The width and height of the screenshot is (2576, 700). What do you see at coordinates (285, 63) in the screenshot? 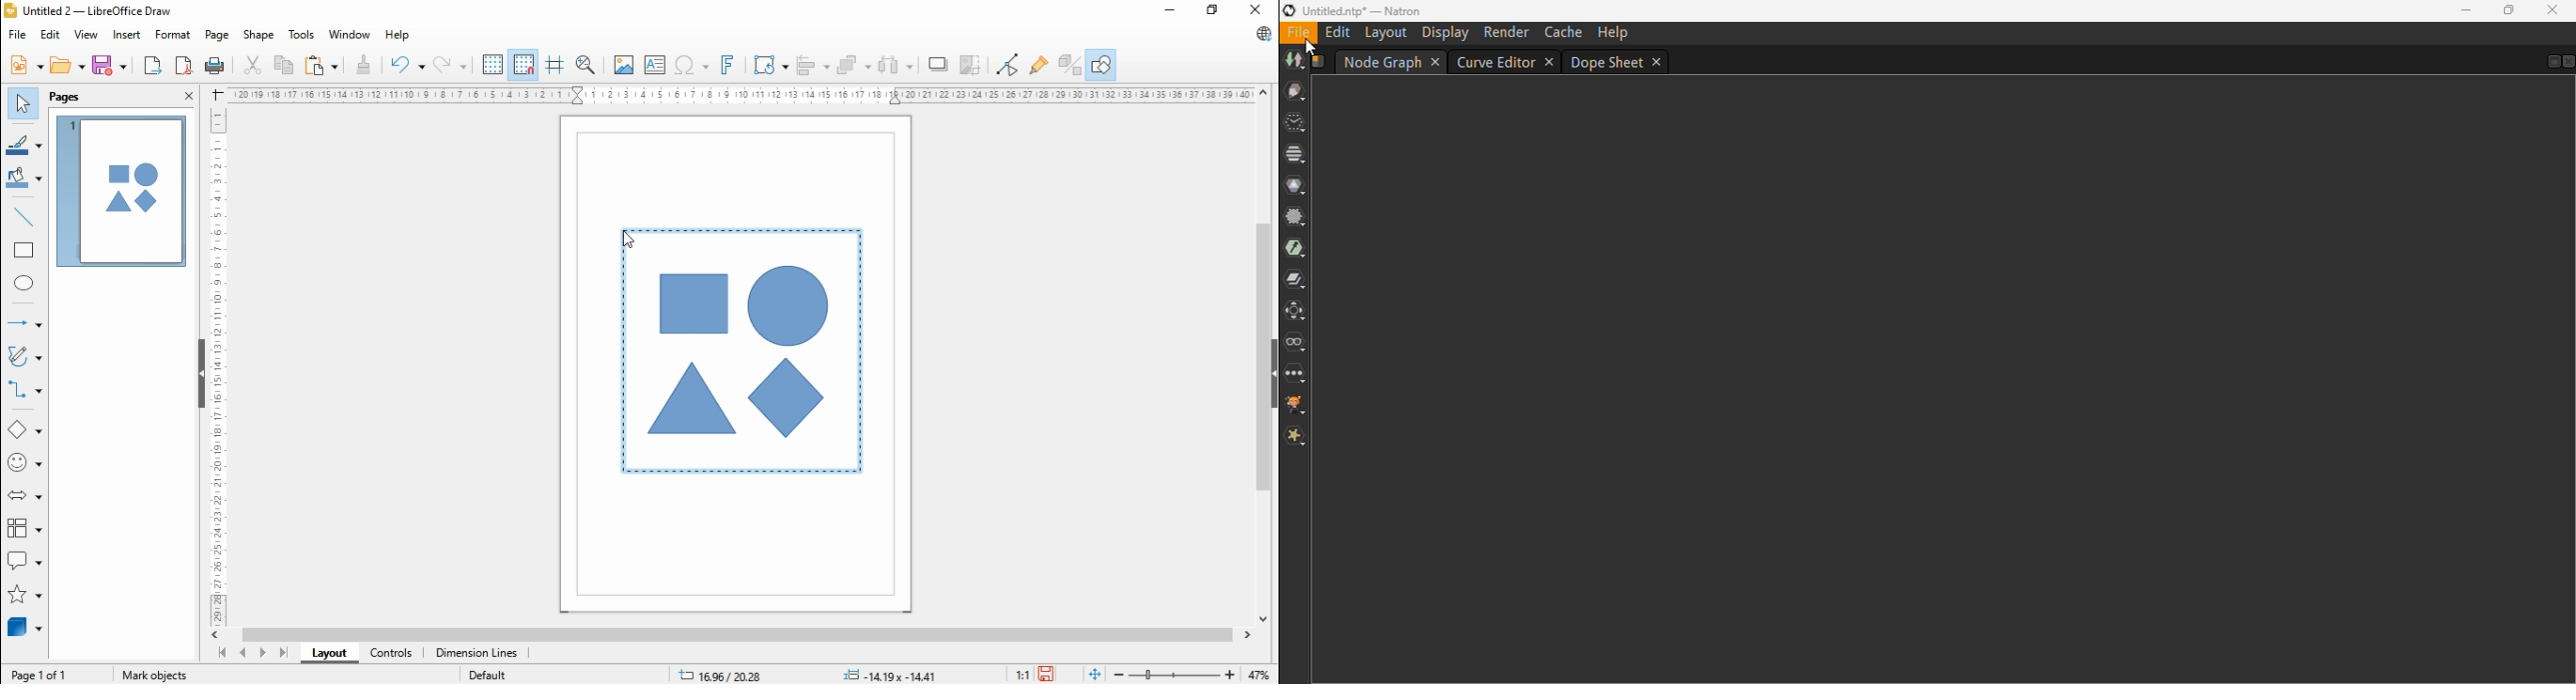
I see `copy` at bounding box center [285, 63].